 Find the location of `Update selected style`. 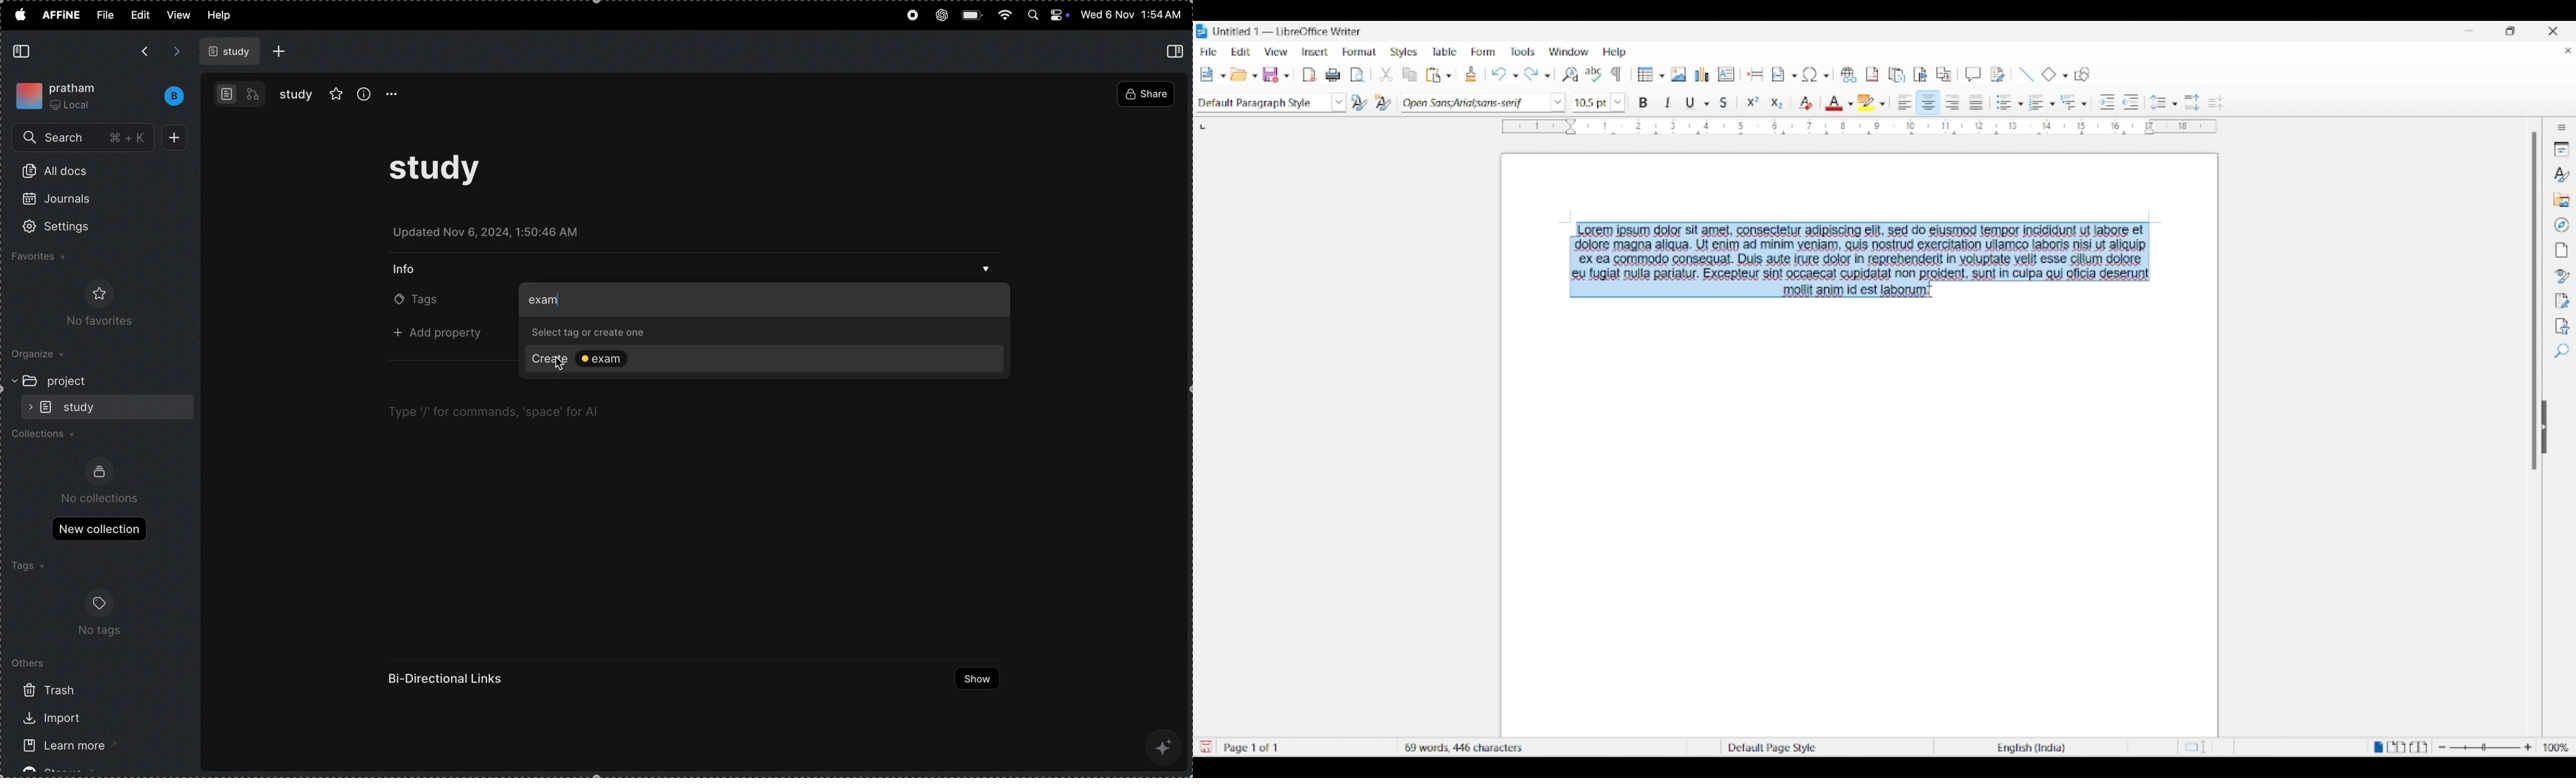

Update selected style is located at coordinates (1360, 102).